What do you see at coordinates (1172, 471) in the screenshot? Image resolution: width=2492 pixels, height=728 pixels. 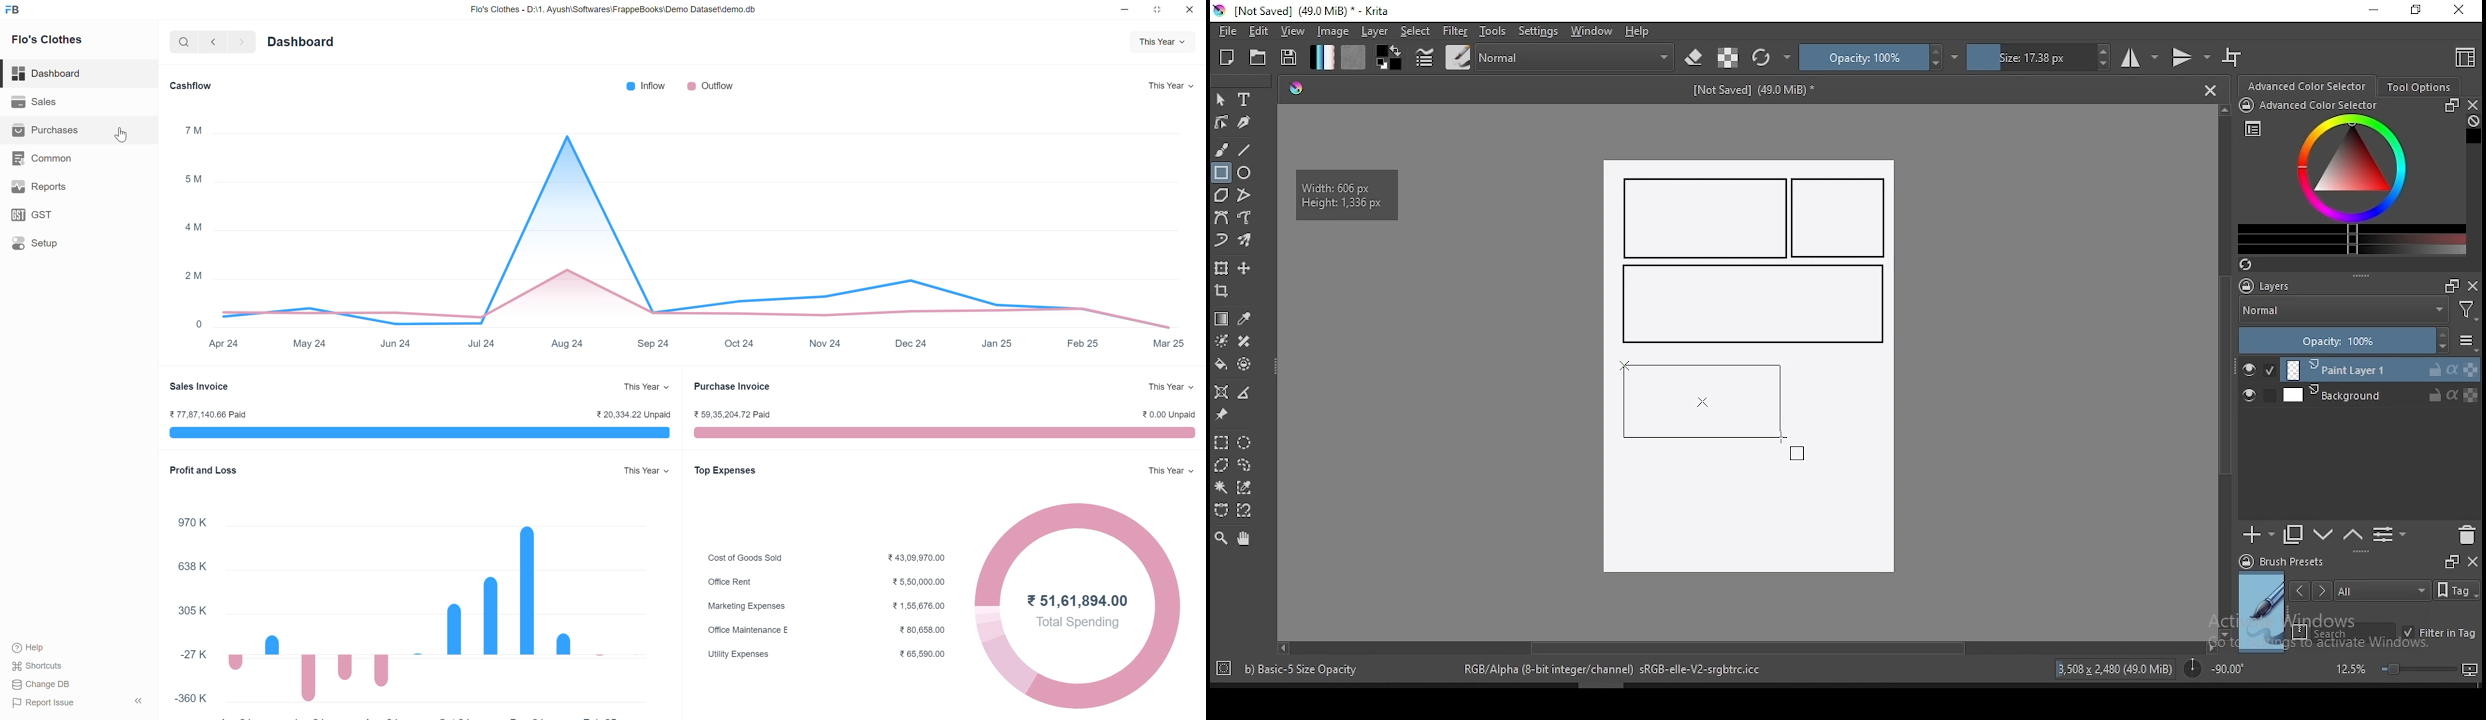 I see `This Year` at bounding box center [1172, 471].